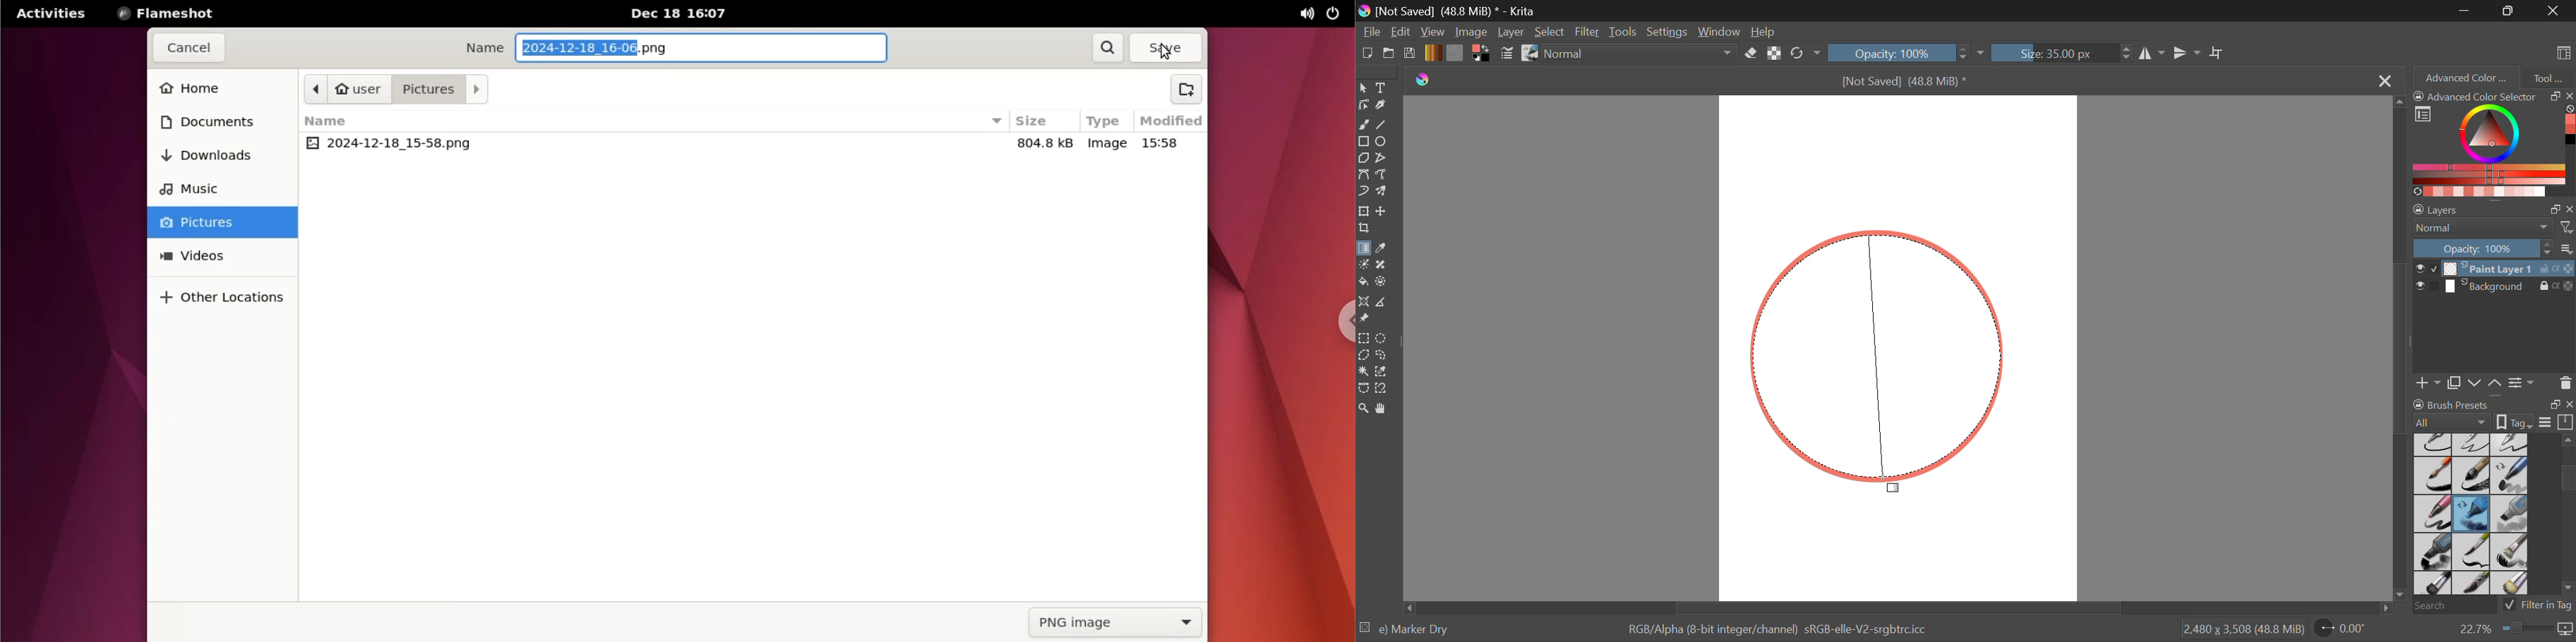  Describe the element at coordinates (1434, 32) in the screenshot. I see `View` at that location.